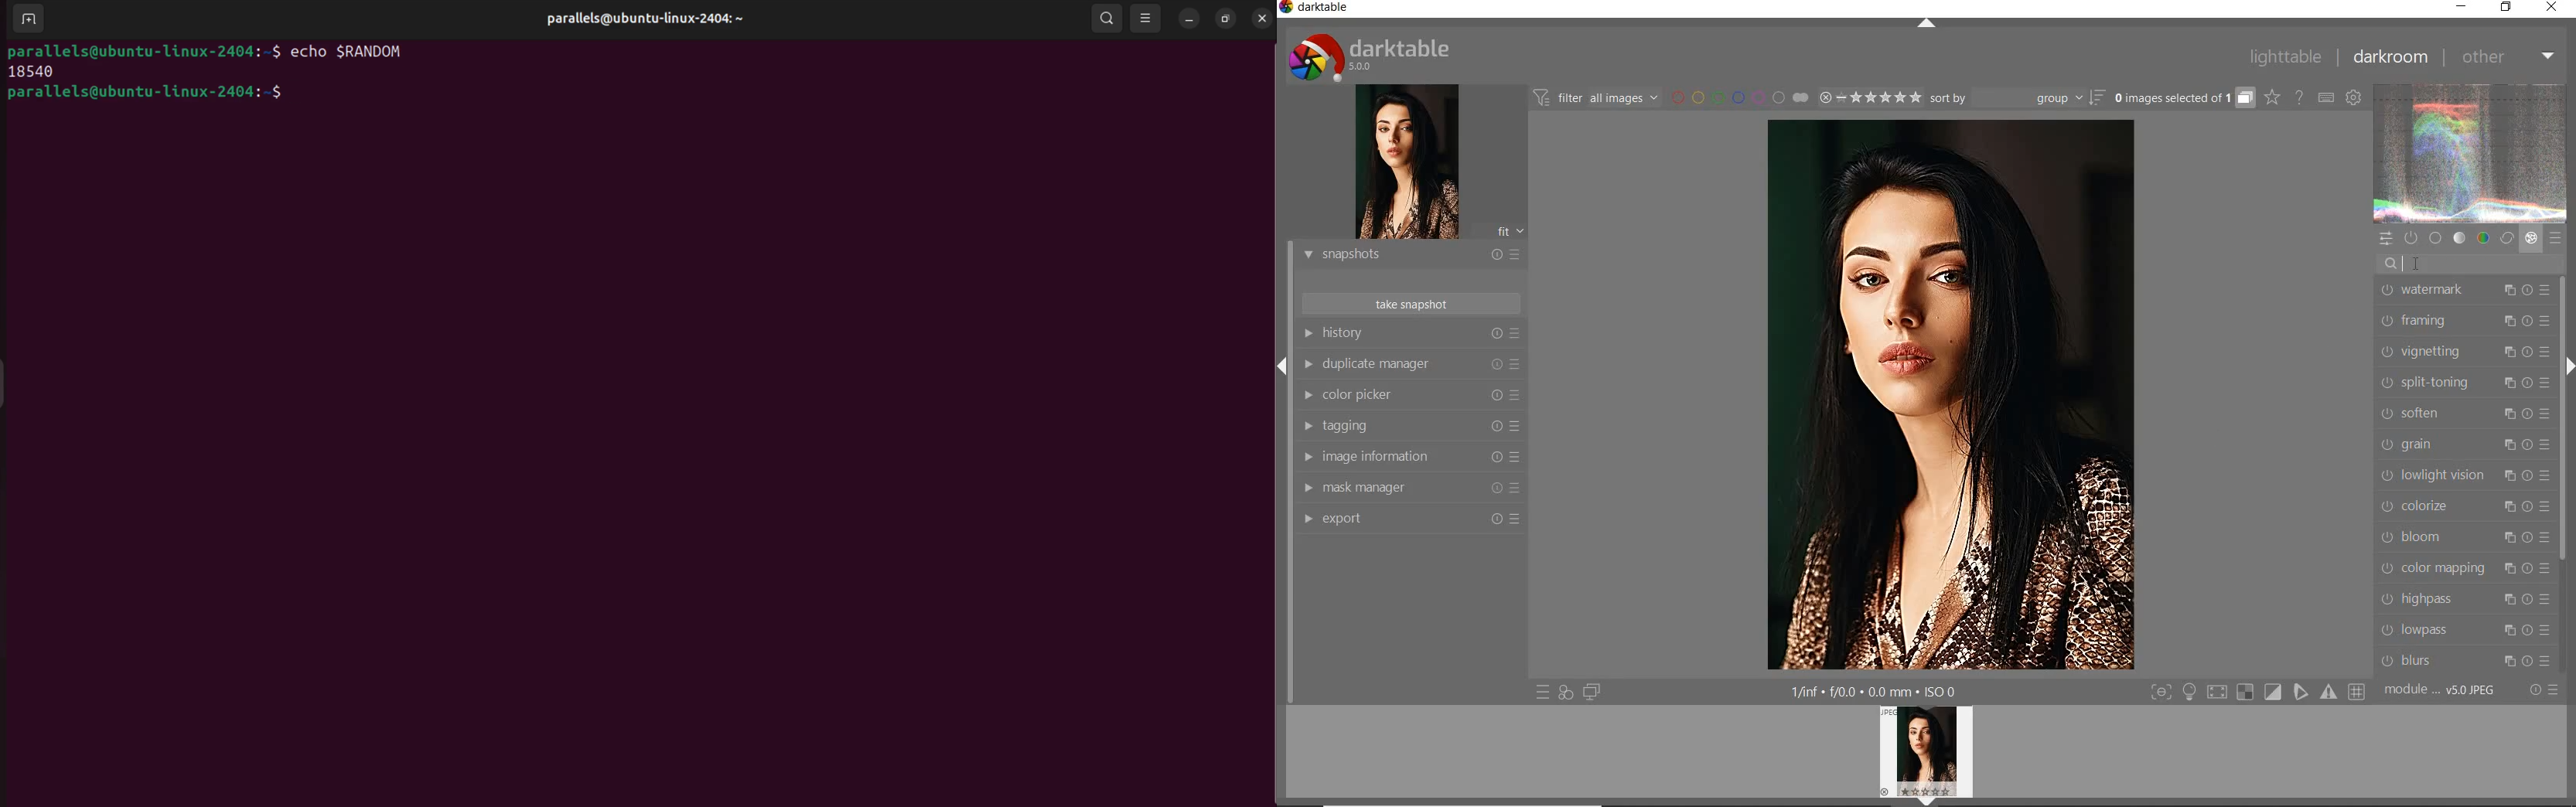 The image size is (2576, 812). I want to click on waveform, so click(2471, 154).